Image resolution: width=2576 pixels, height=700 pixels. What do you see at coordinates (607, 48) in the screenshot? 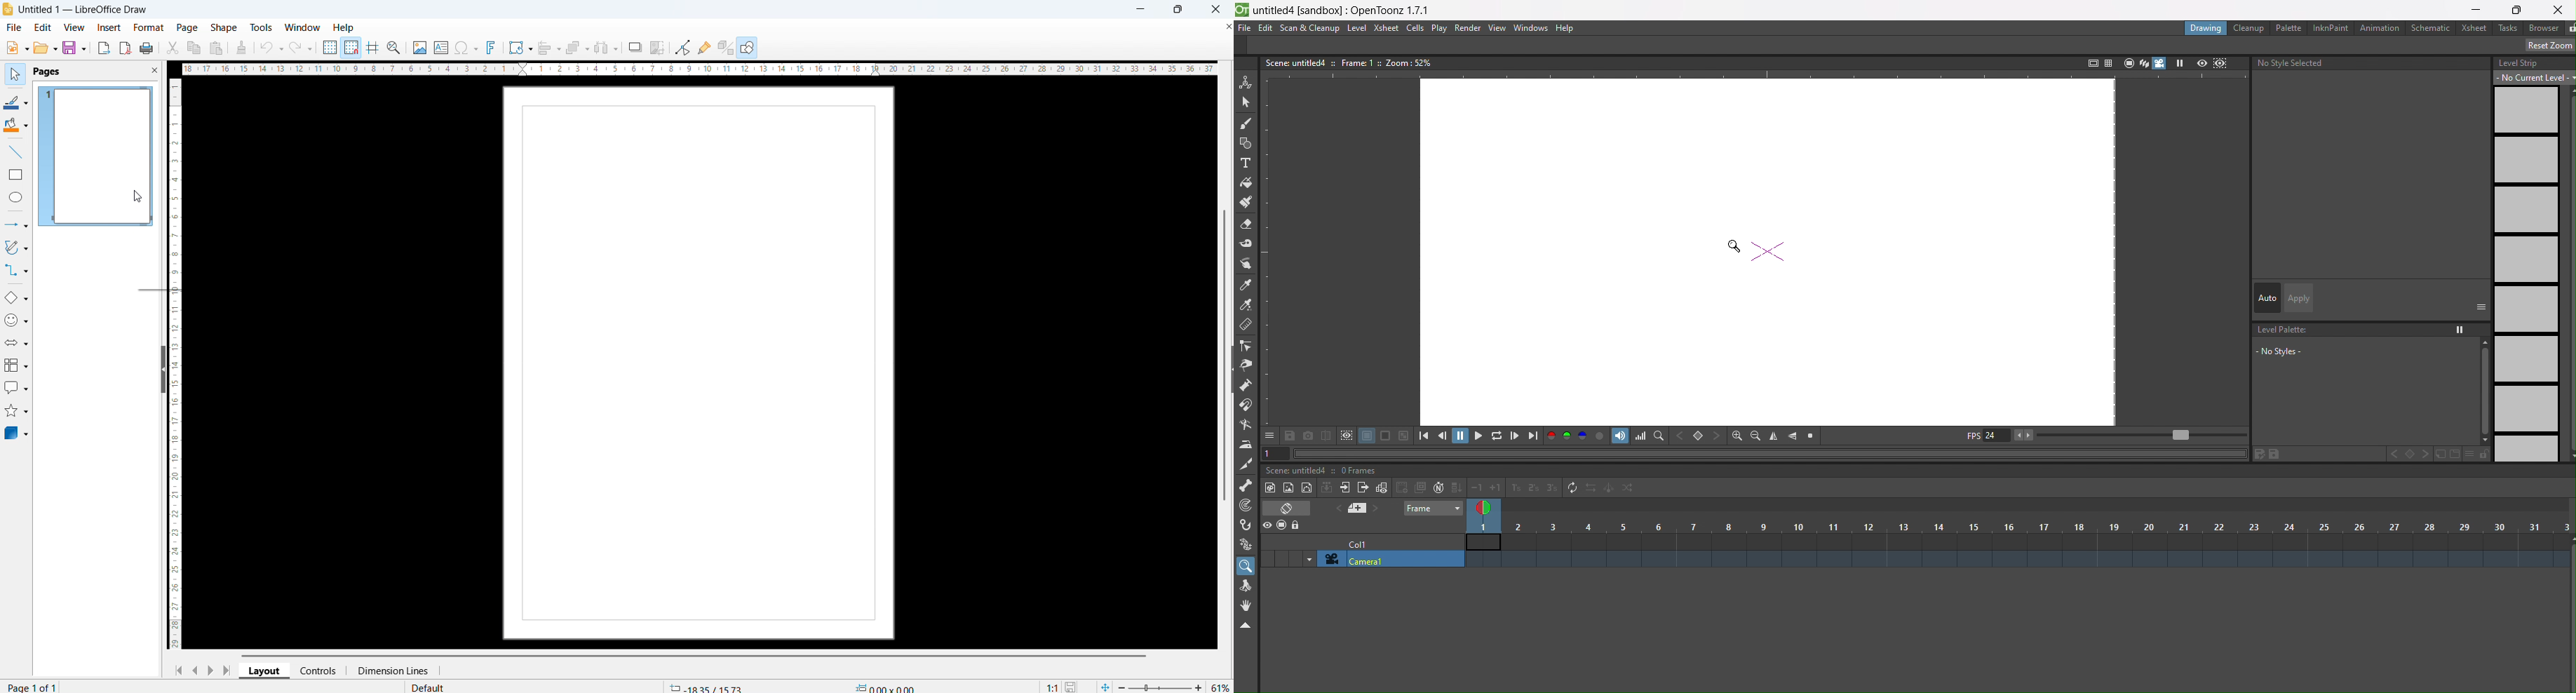
I see `select at least three objects to distribute` at bounding box center [607, 48].